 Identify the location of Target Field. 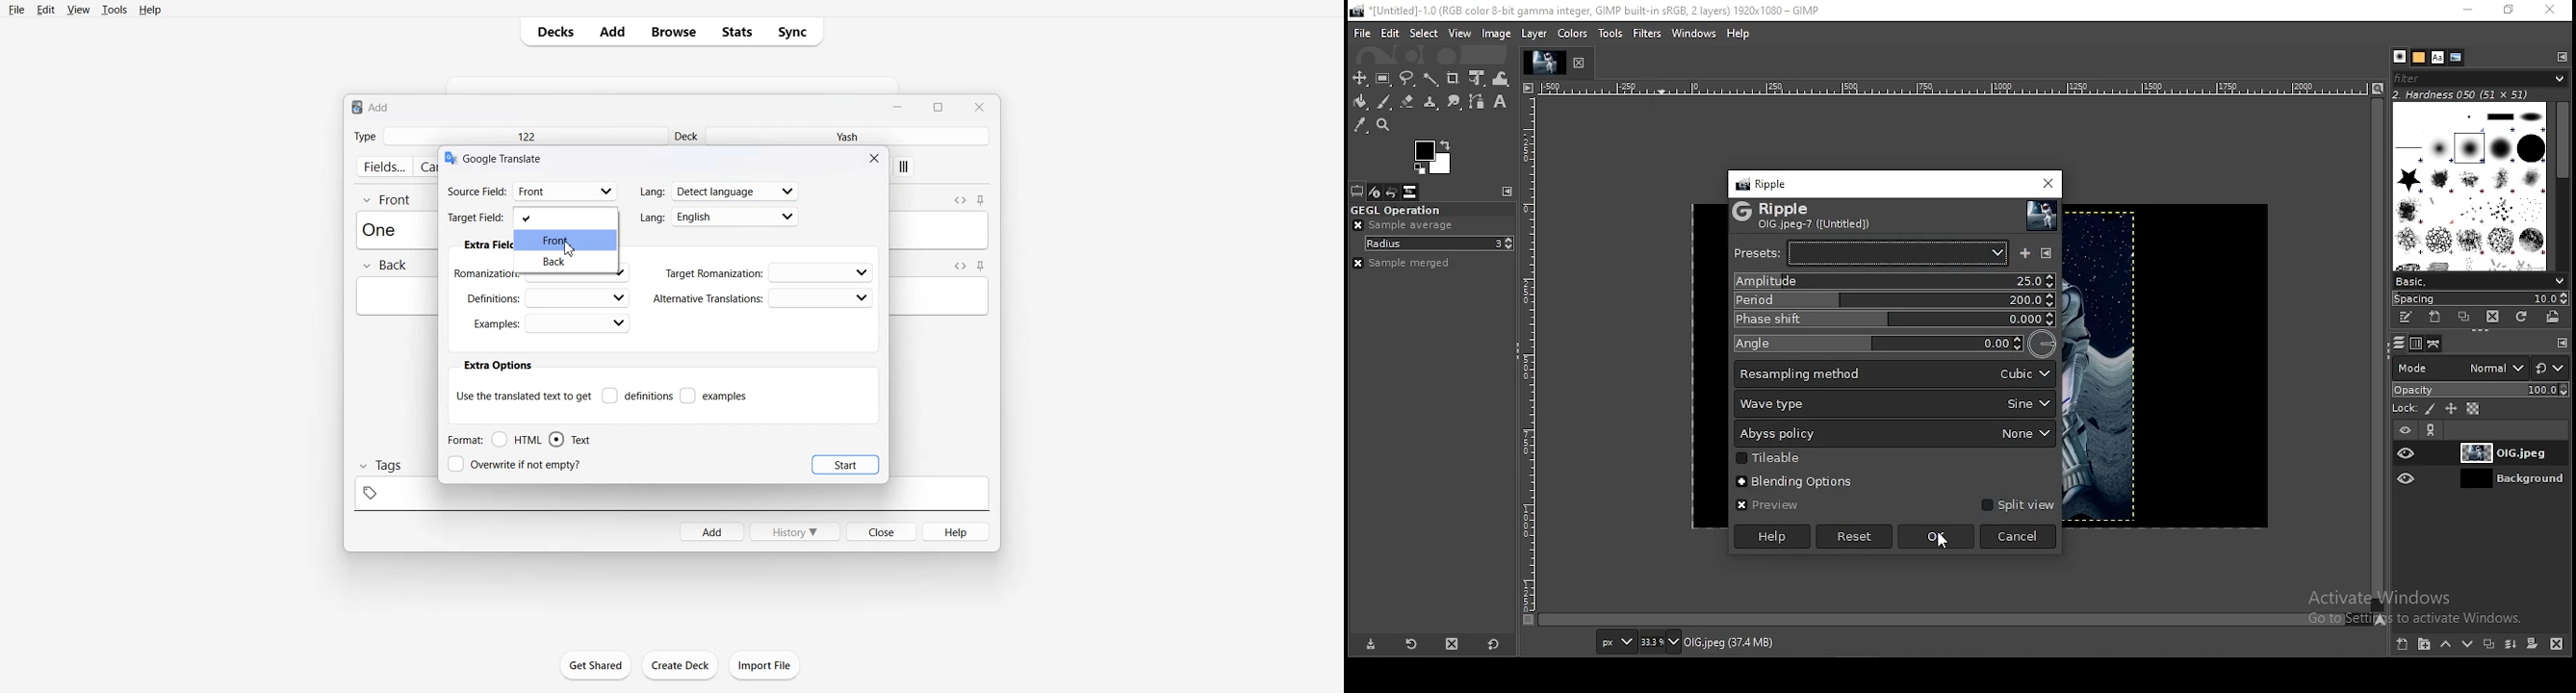
(533, 216).